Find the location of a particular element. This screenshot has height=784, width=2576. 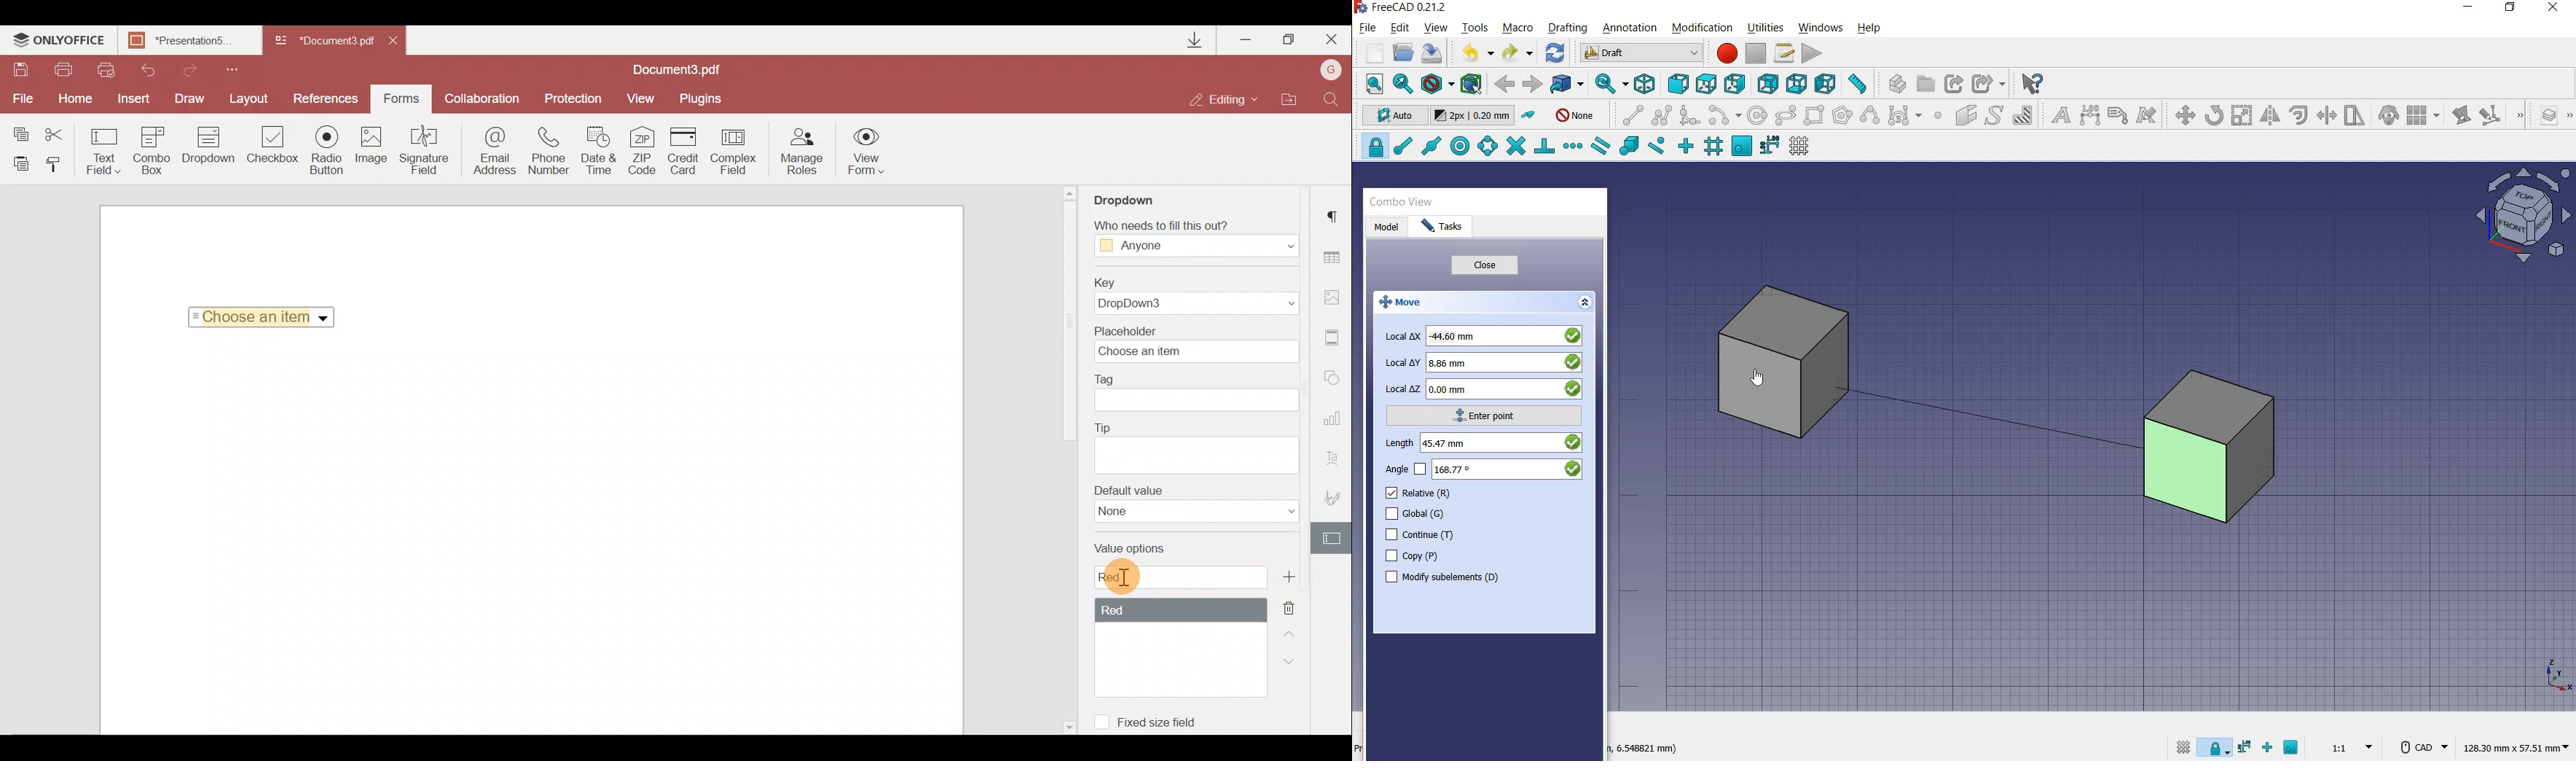

bounding box is located at coordinates (1471, 84).